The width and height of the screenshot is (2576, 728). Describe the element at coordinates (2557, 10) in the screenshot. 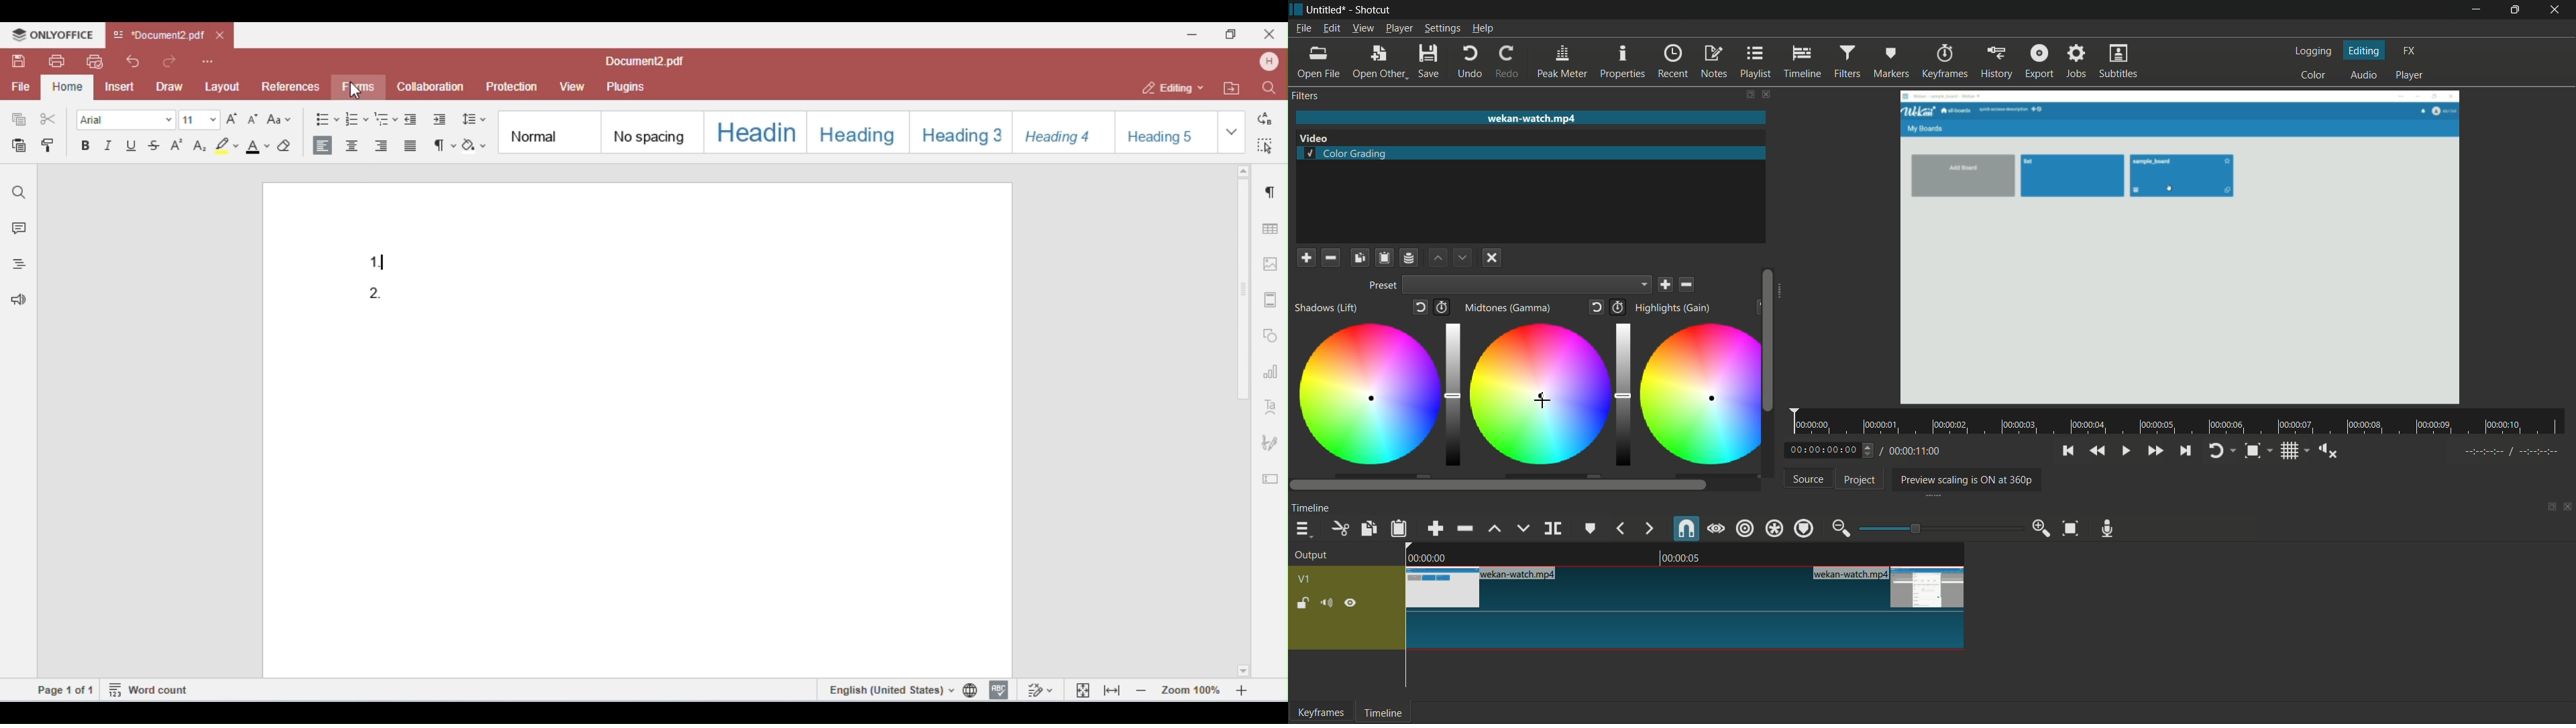

I see `close app` at that location.